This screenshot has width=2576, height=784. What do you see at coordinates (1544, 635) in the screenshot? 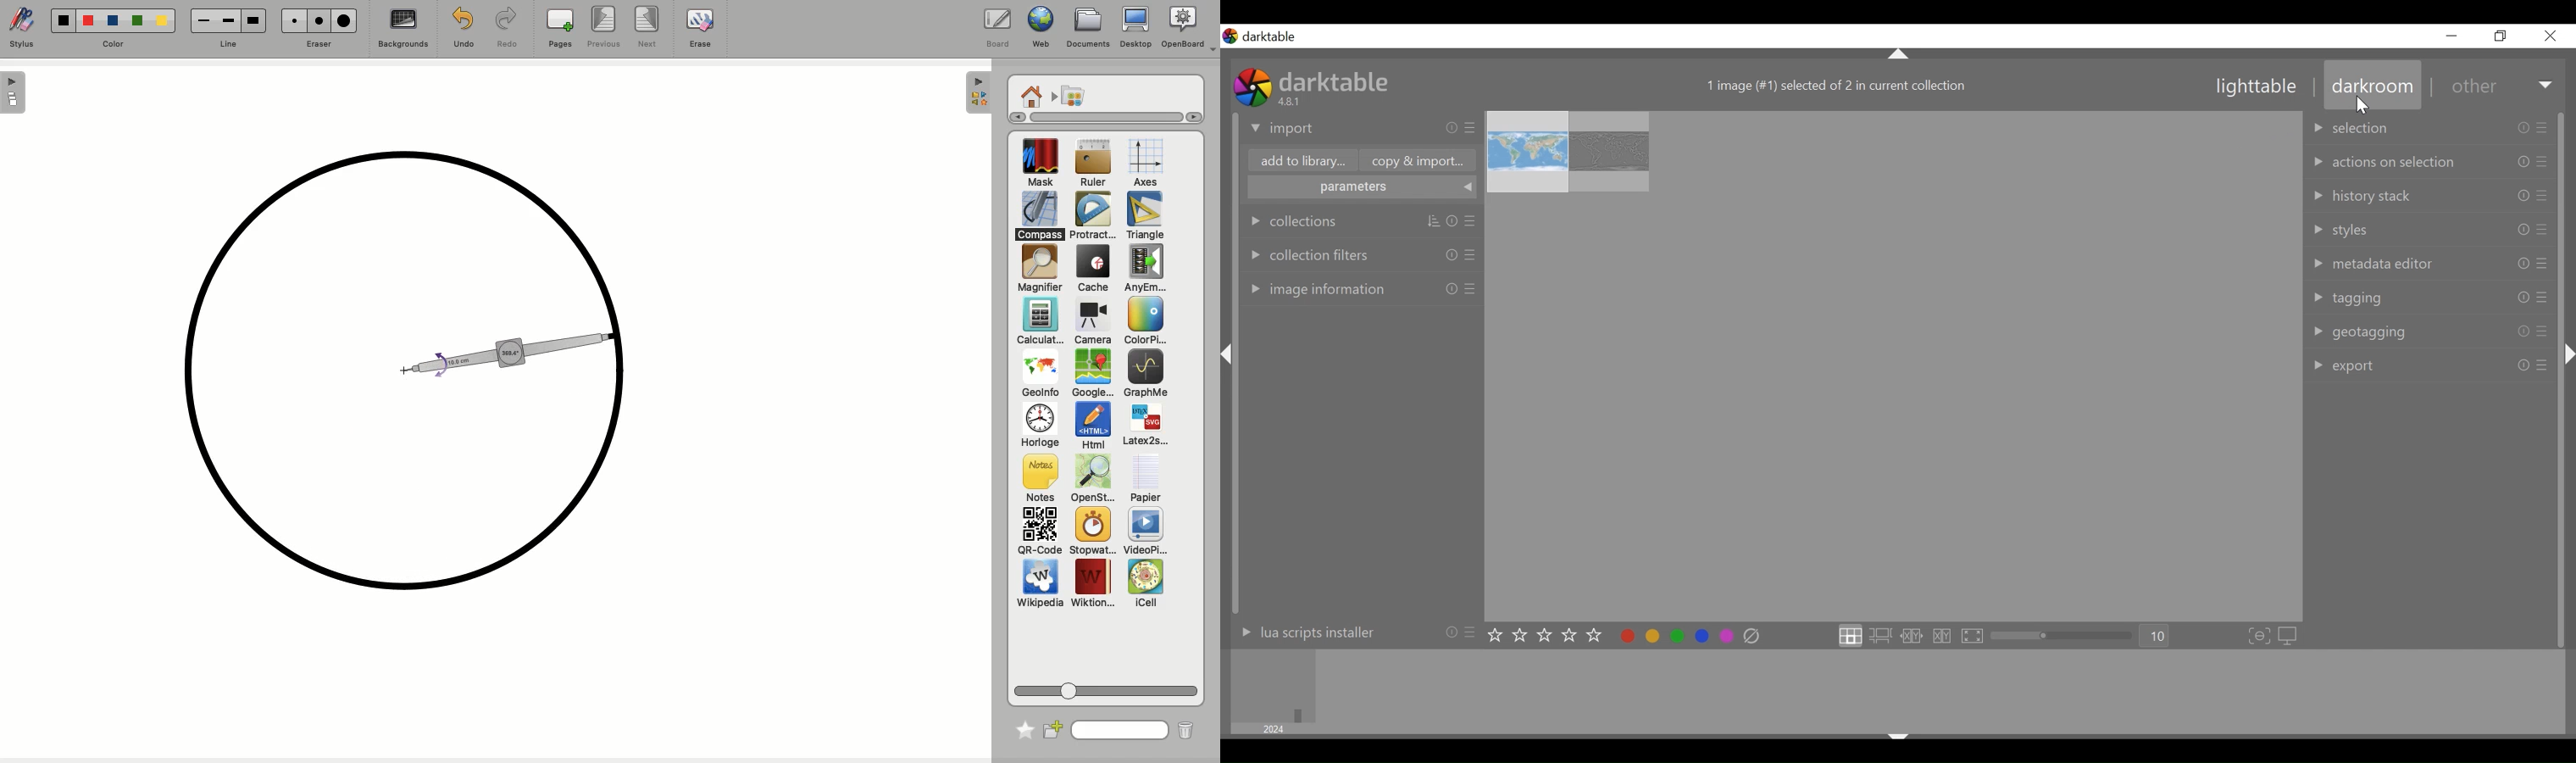
I see `set star setting` at bounding box center [1544, 635].